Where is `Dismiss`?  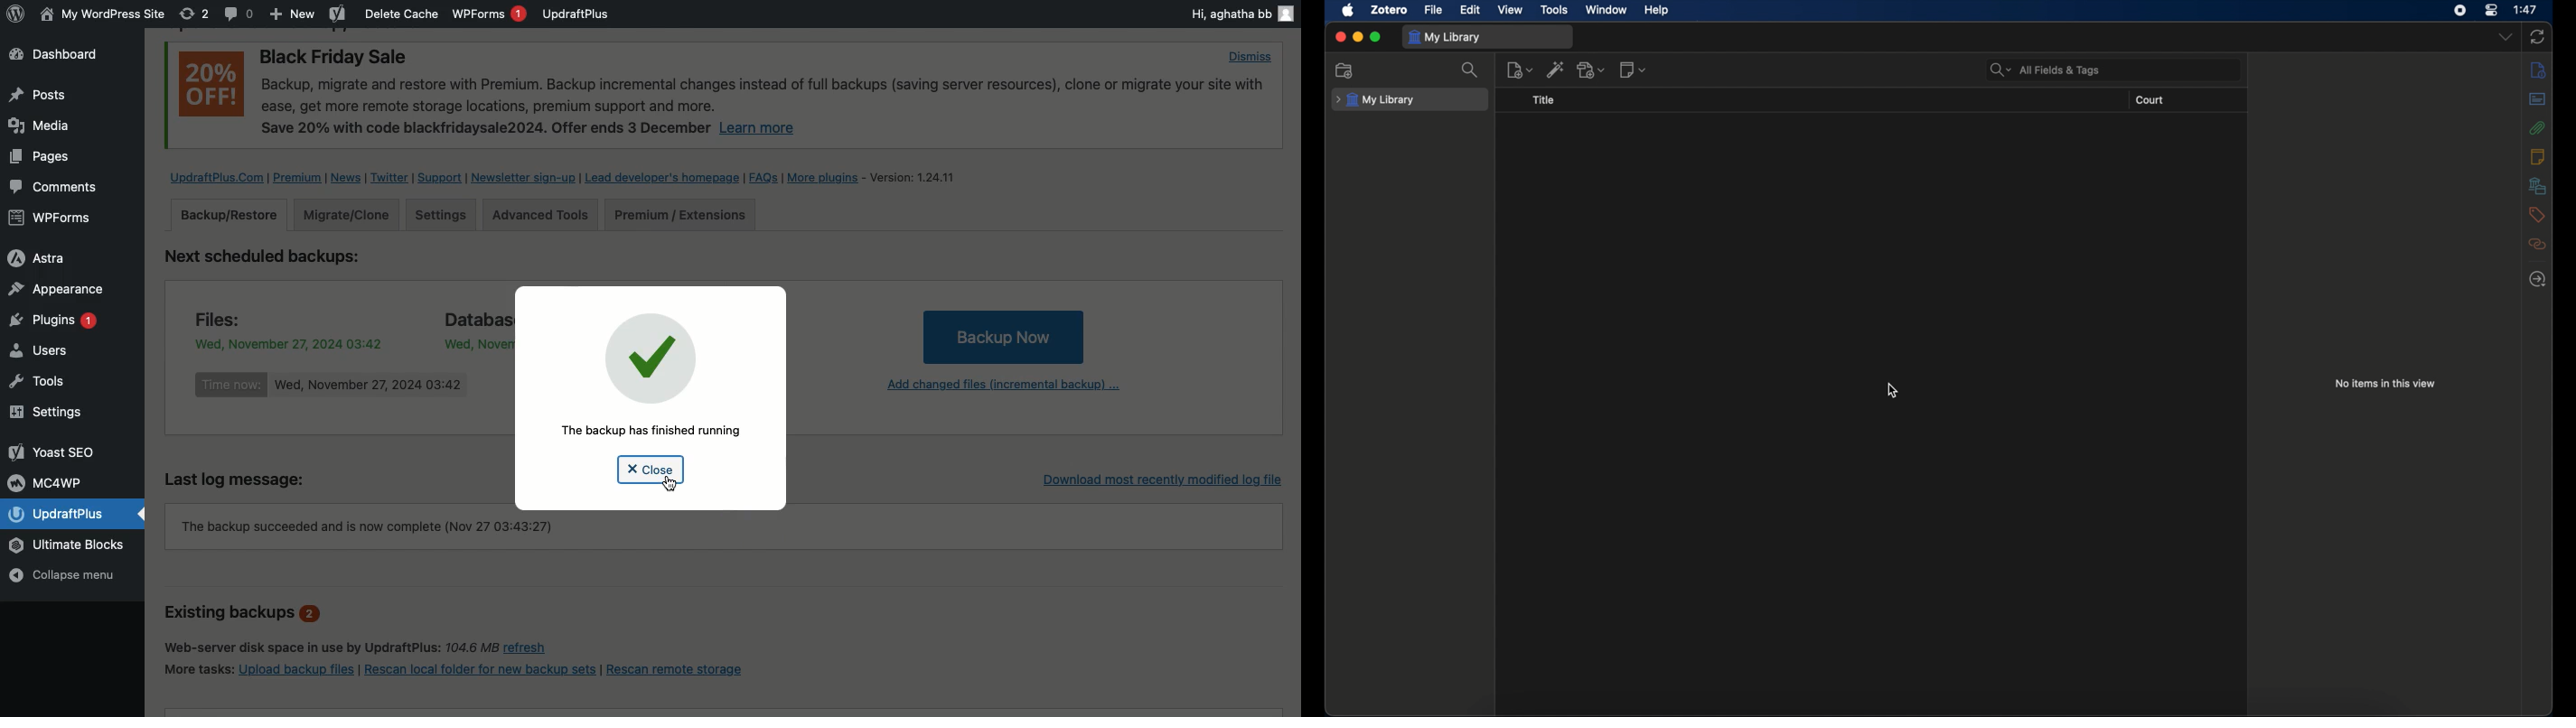 Dismiss is located at coordinates (1251, 57).